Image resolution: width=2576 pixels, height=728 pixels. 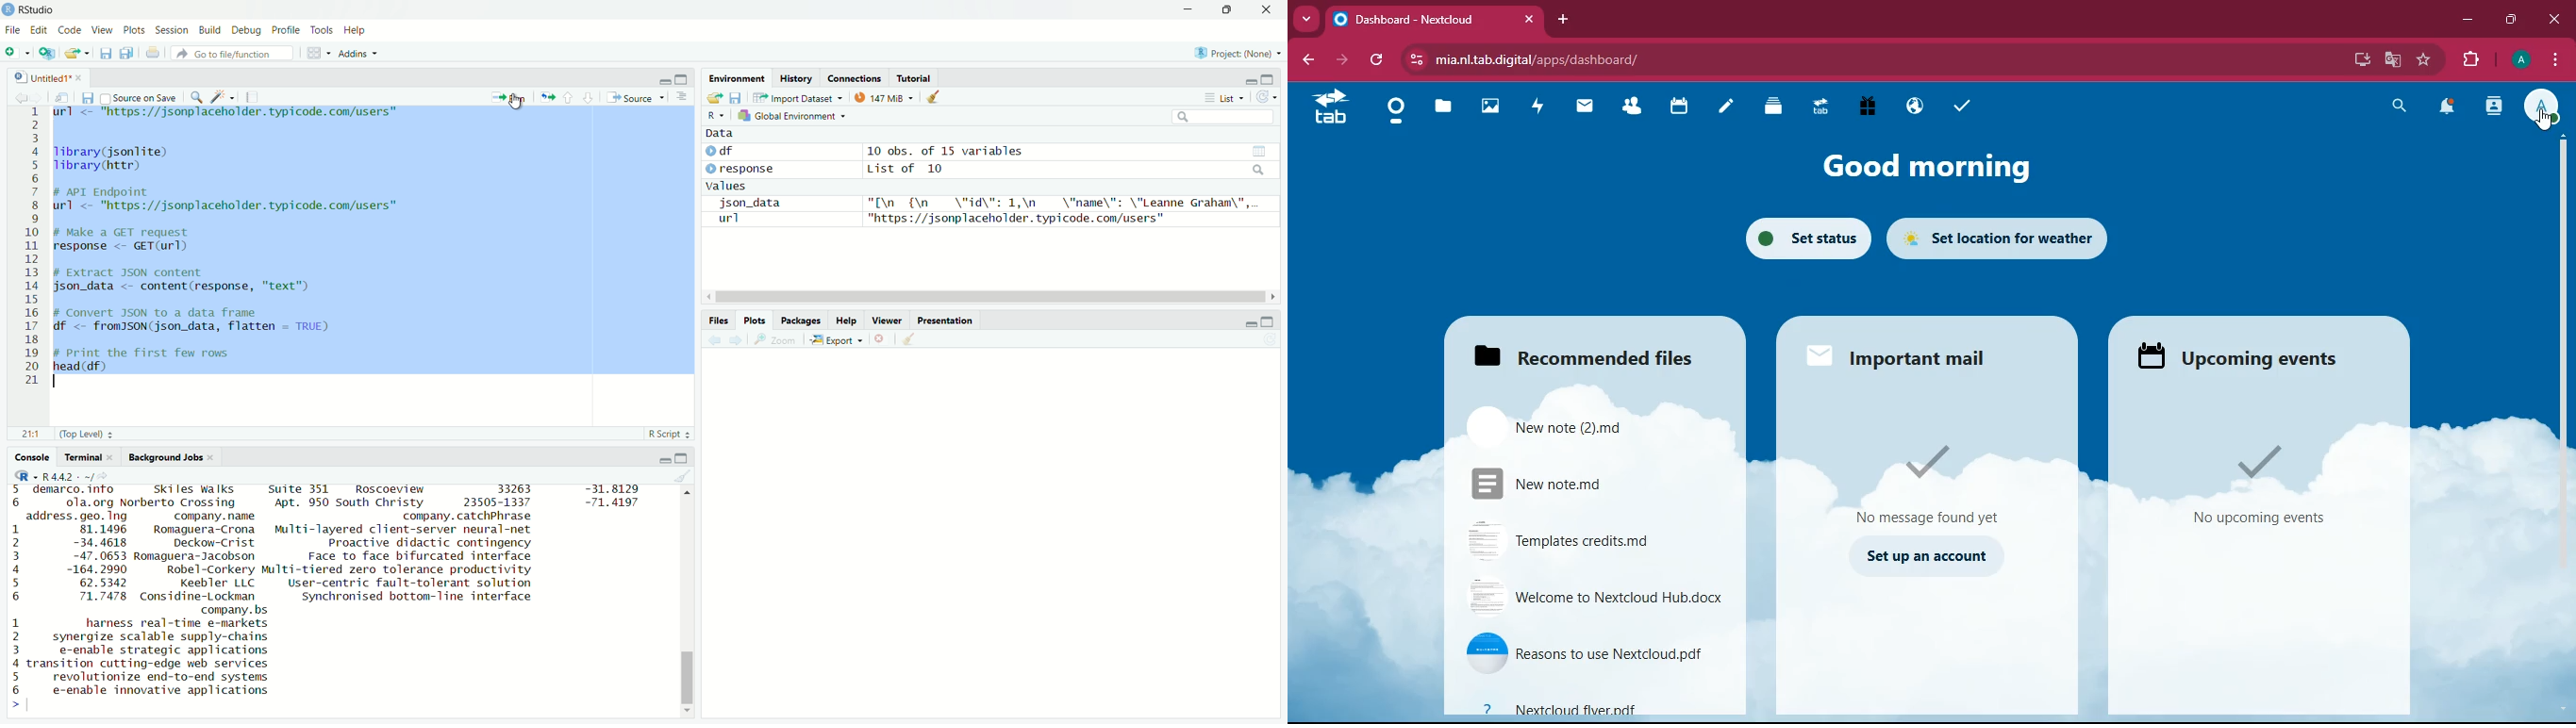 What do you see at coordinates (509, 96) in the screenshot?
I see `Run` at bounding box center [509, 96].